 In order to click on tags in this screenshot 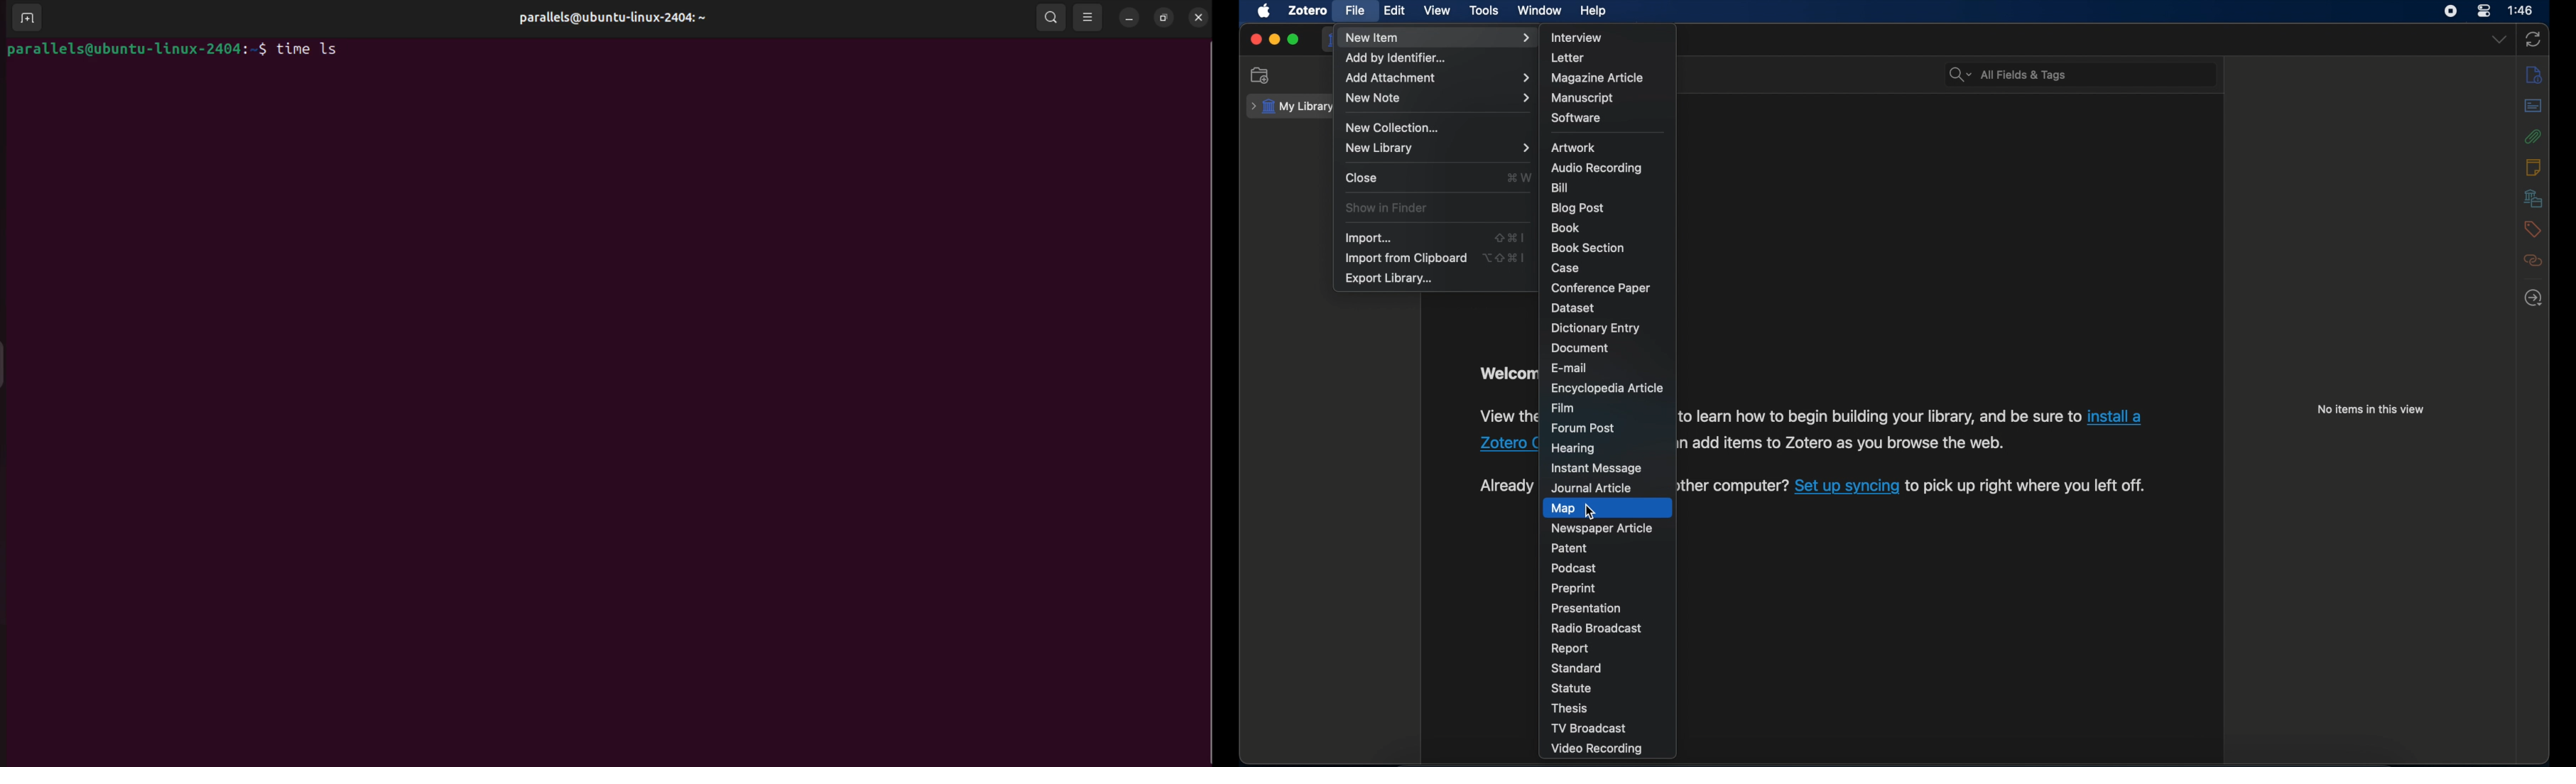, I will do `click(2534, 229)`.